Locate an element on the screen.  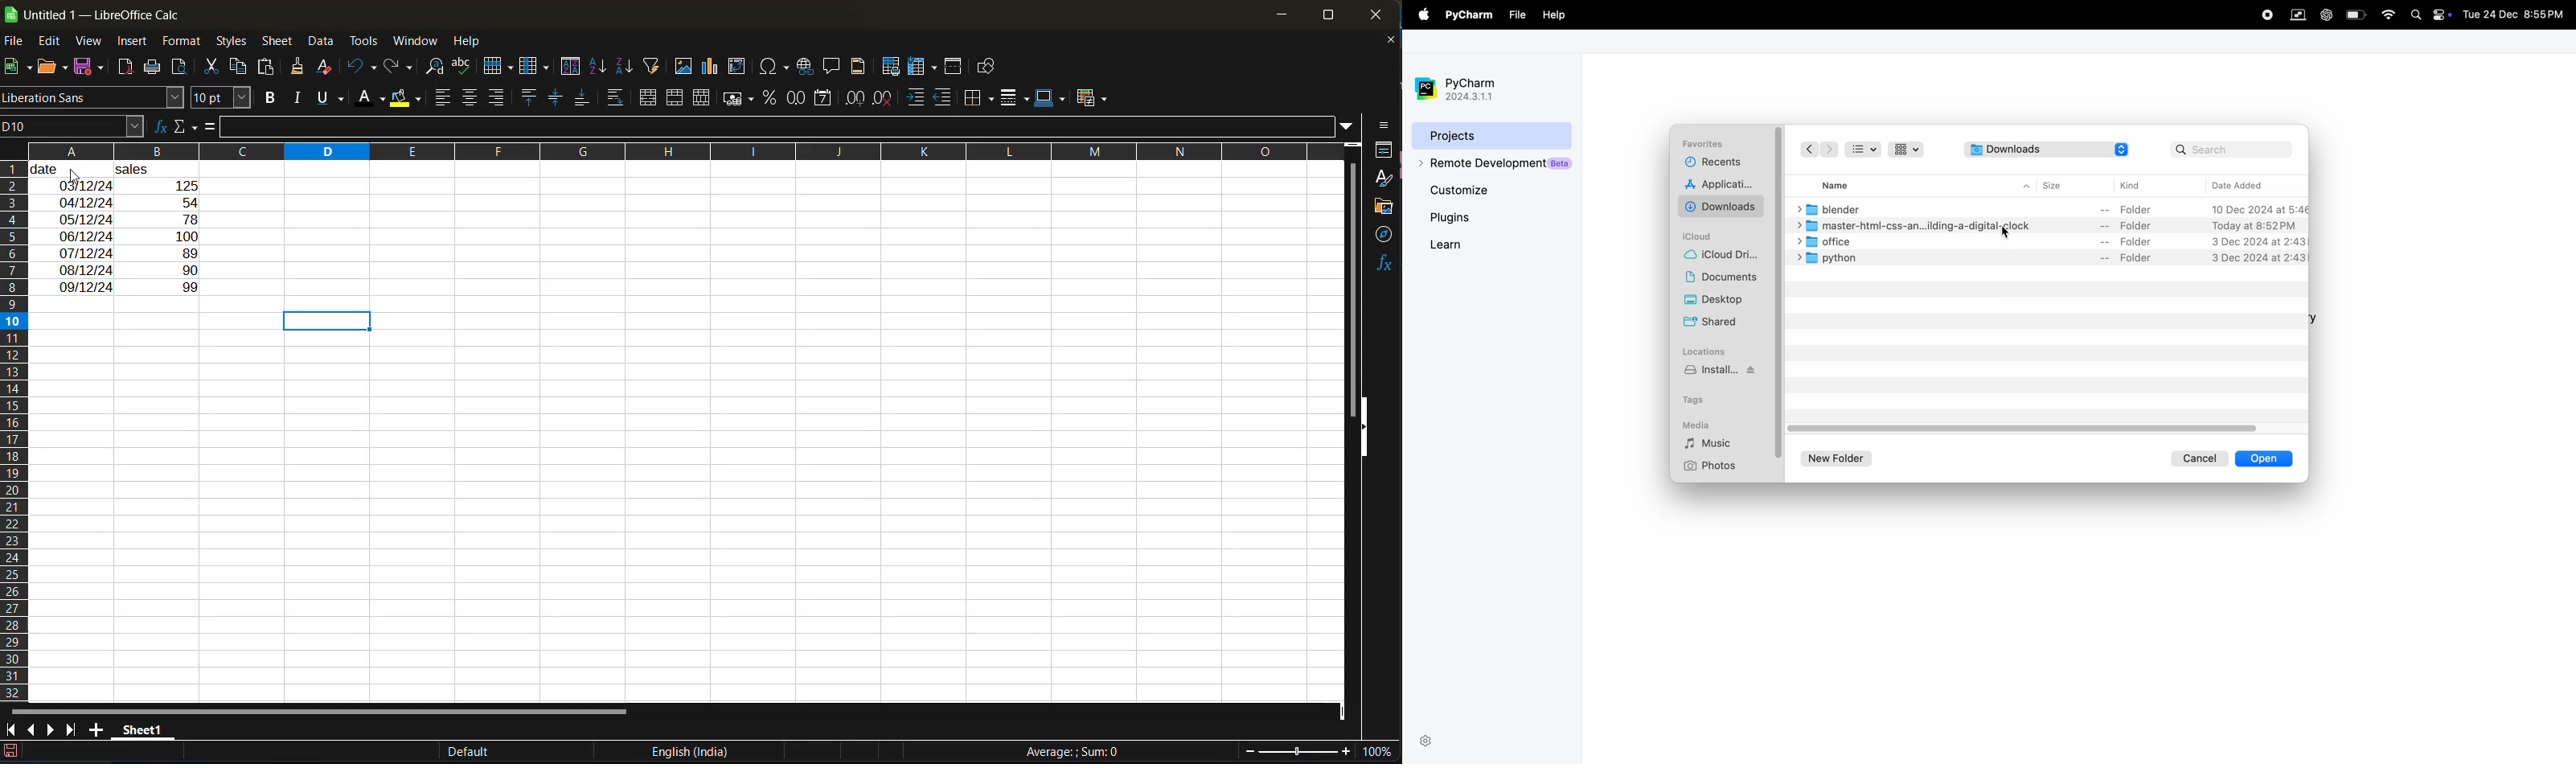
Downloads is located at coordinates (2034, 149).